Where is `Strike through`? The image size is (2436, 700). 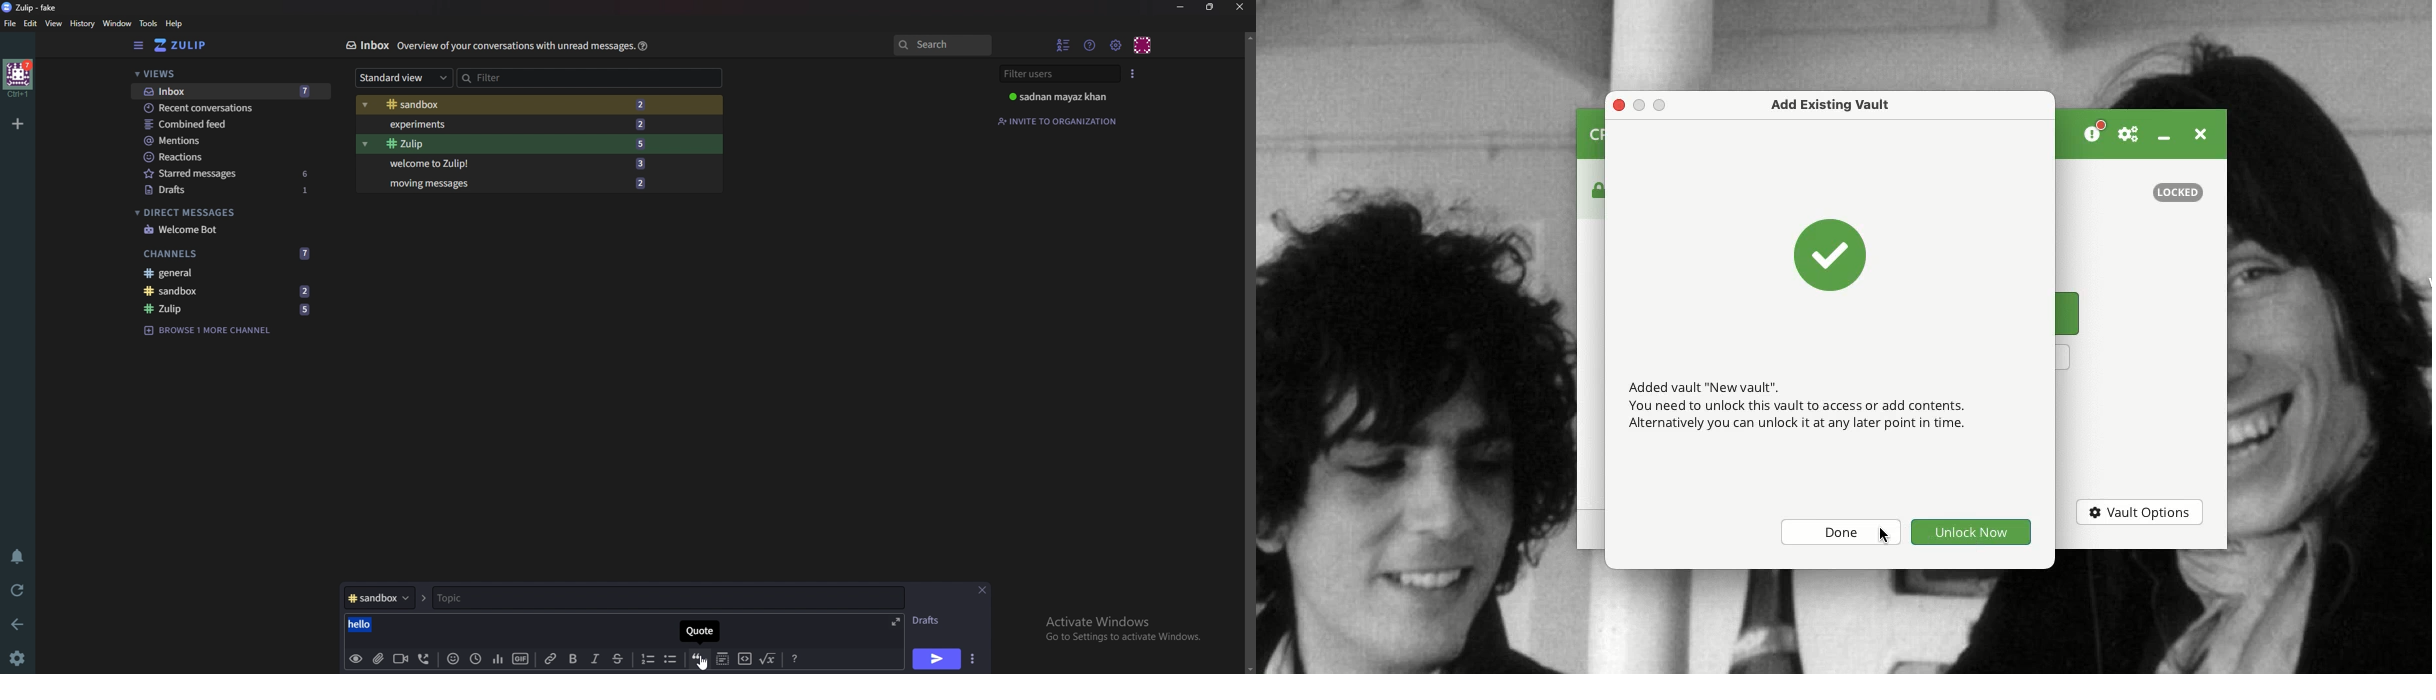 Strike through is located at coordinates (624, 659).